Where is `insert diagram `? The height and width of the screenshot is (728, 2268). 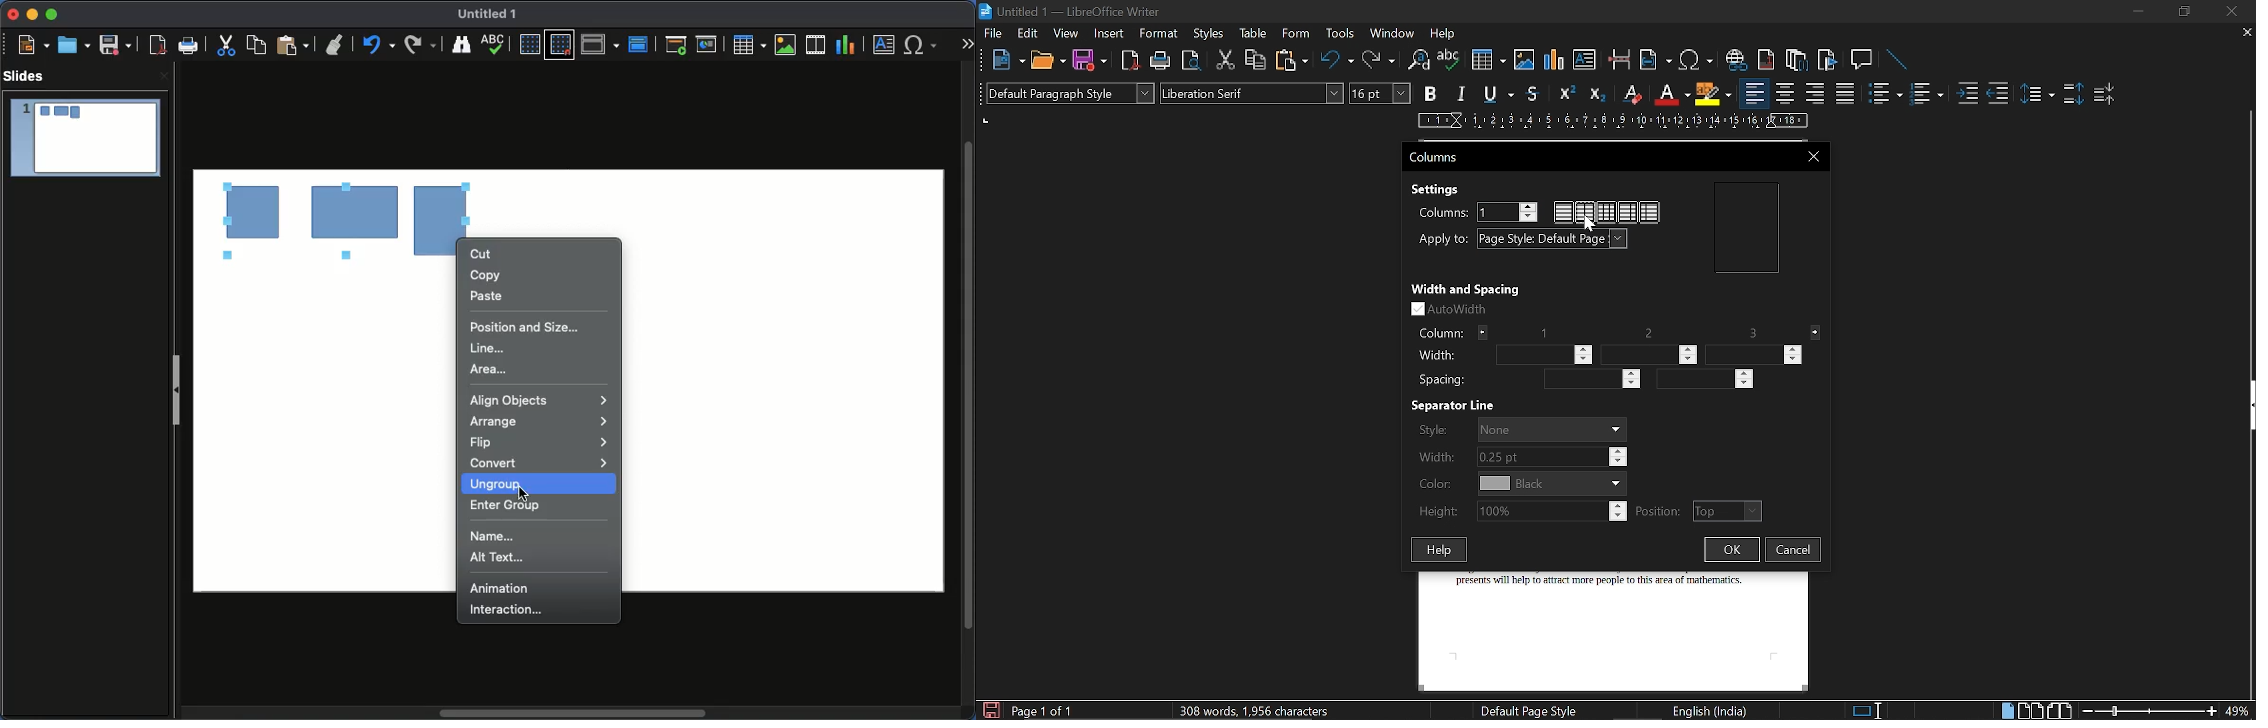 insert diagram  is located at coordinates (1556, 61).